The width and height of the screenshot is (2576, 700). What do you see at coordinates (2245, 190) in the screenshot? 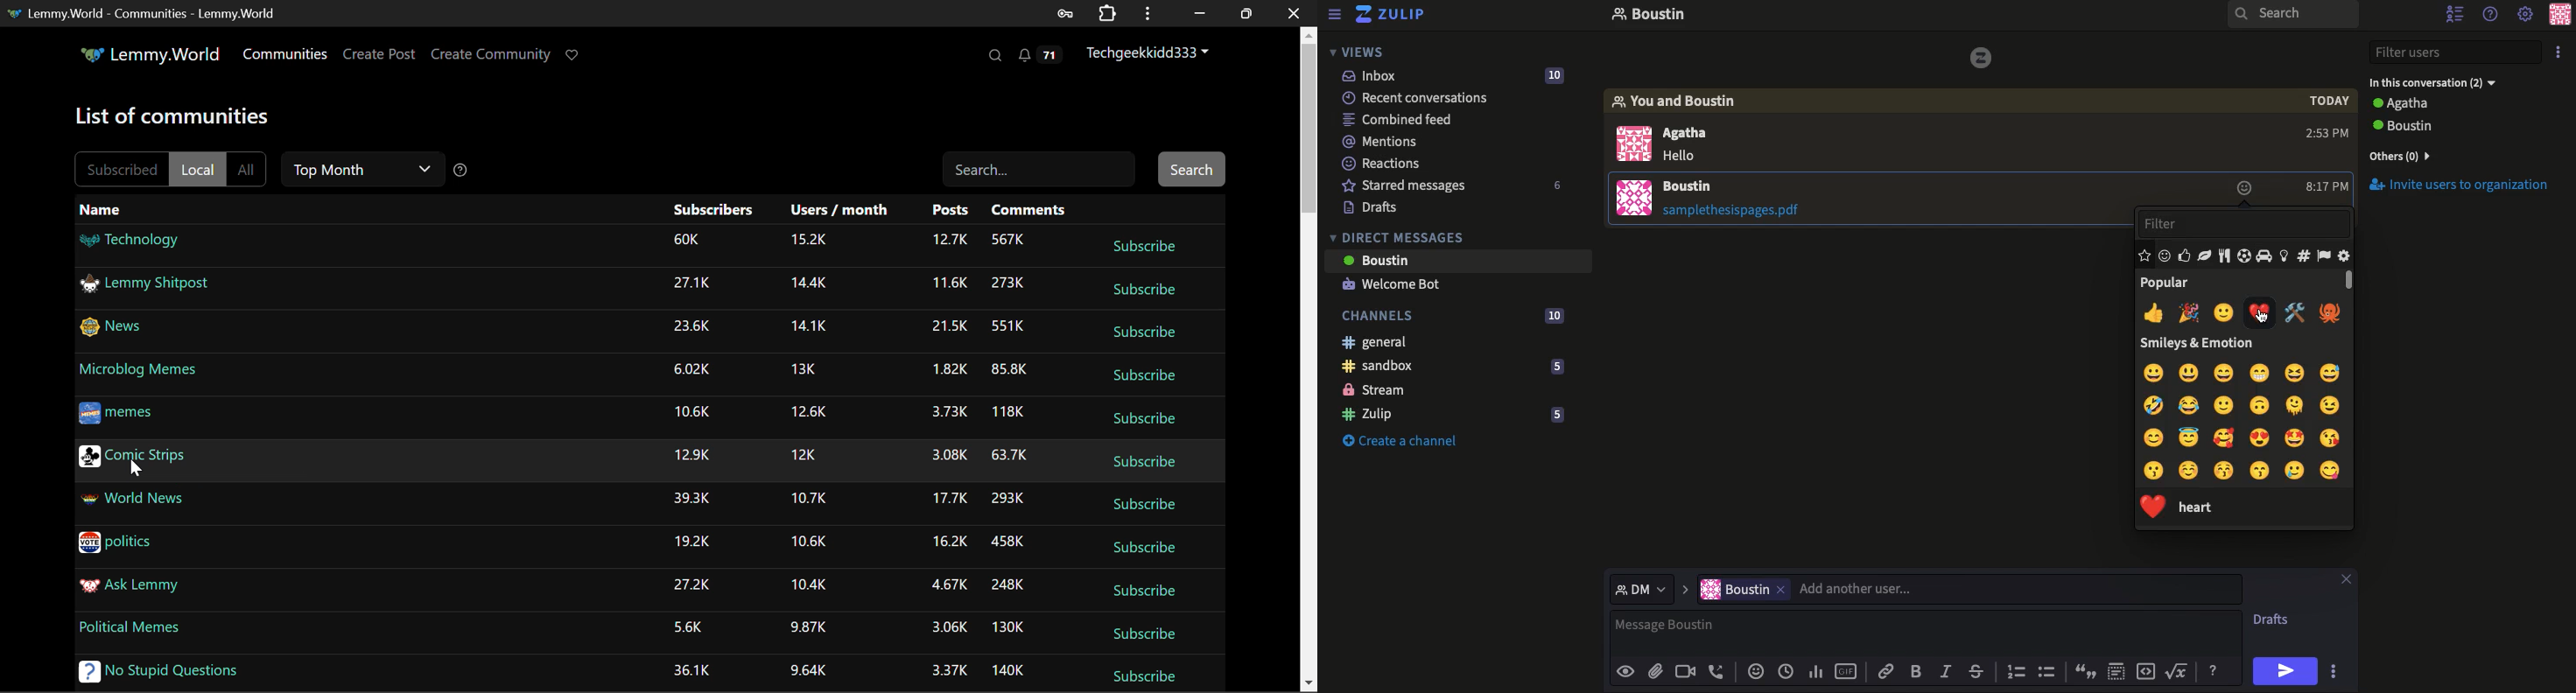
I see `Add reaction` at bounding box center [2245, 190].